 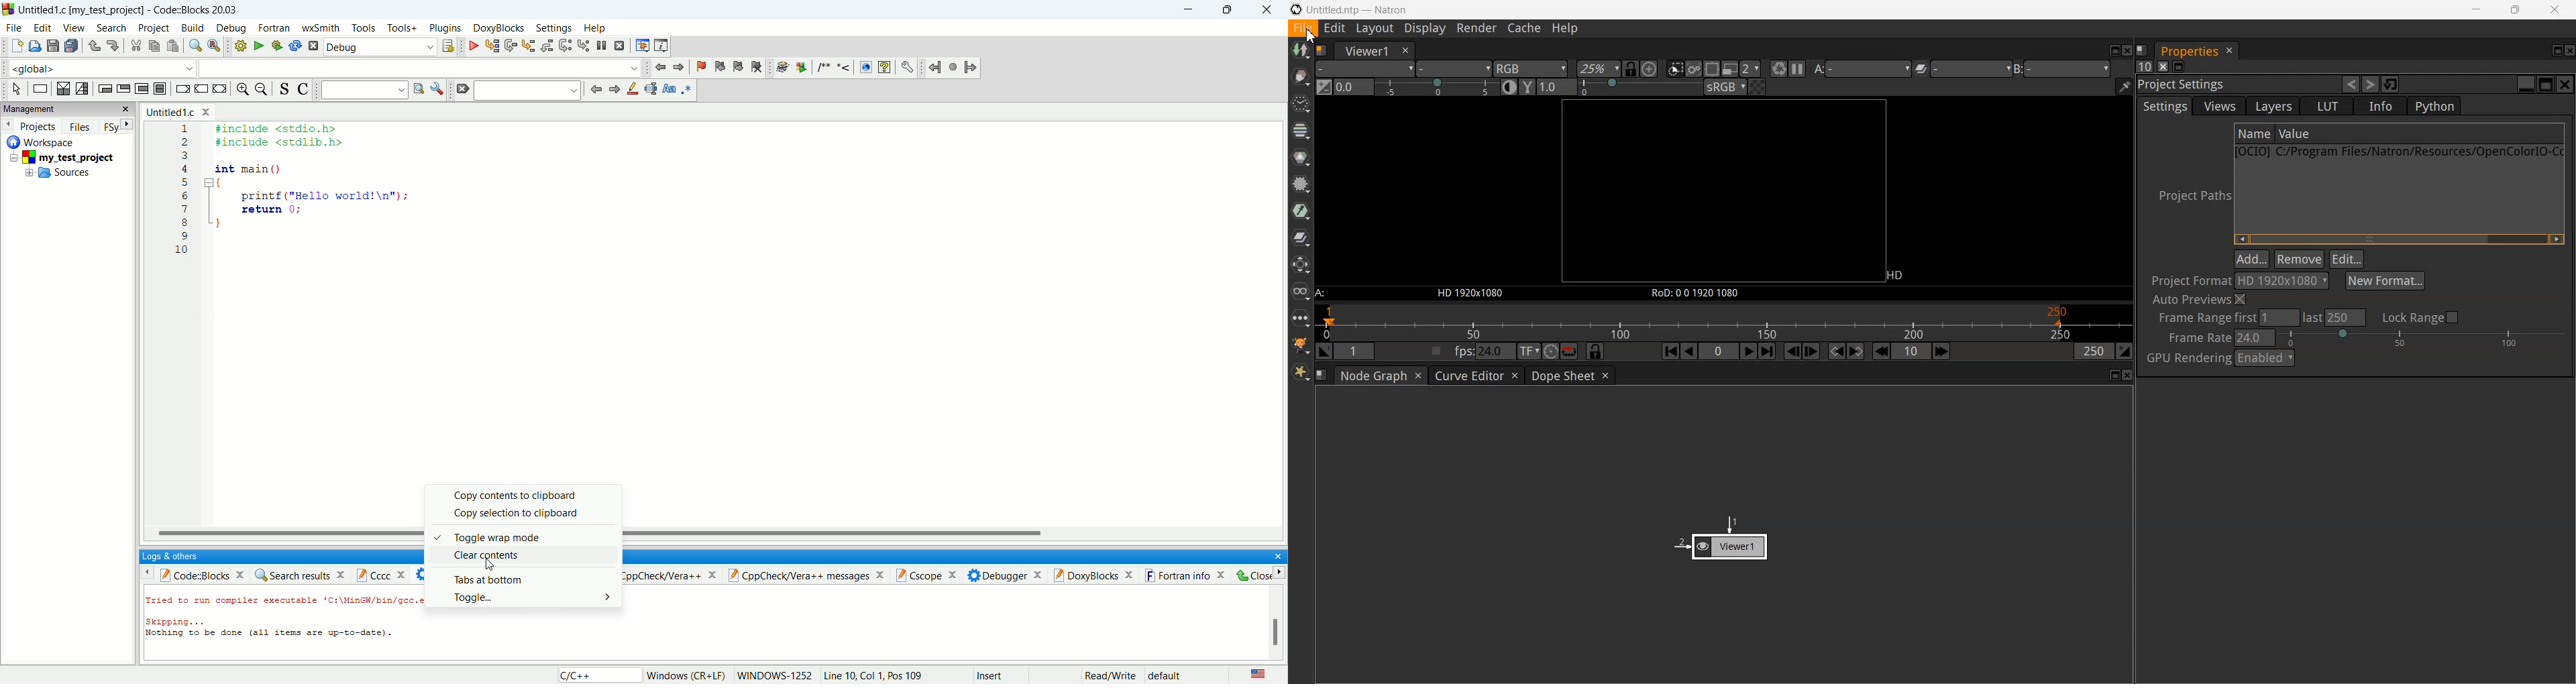 I want to click on fortran info, so click(x=1189, y=575).